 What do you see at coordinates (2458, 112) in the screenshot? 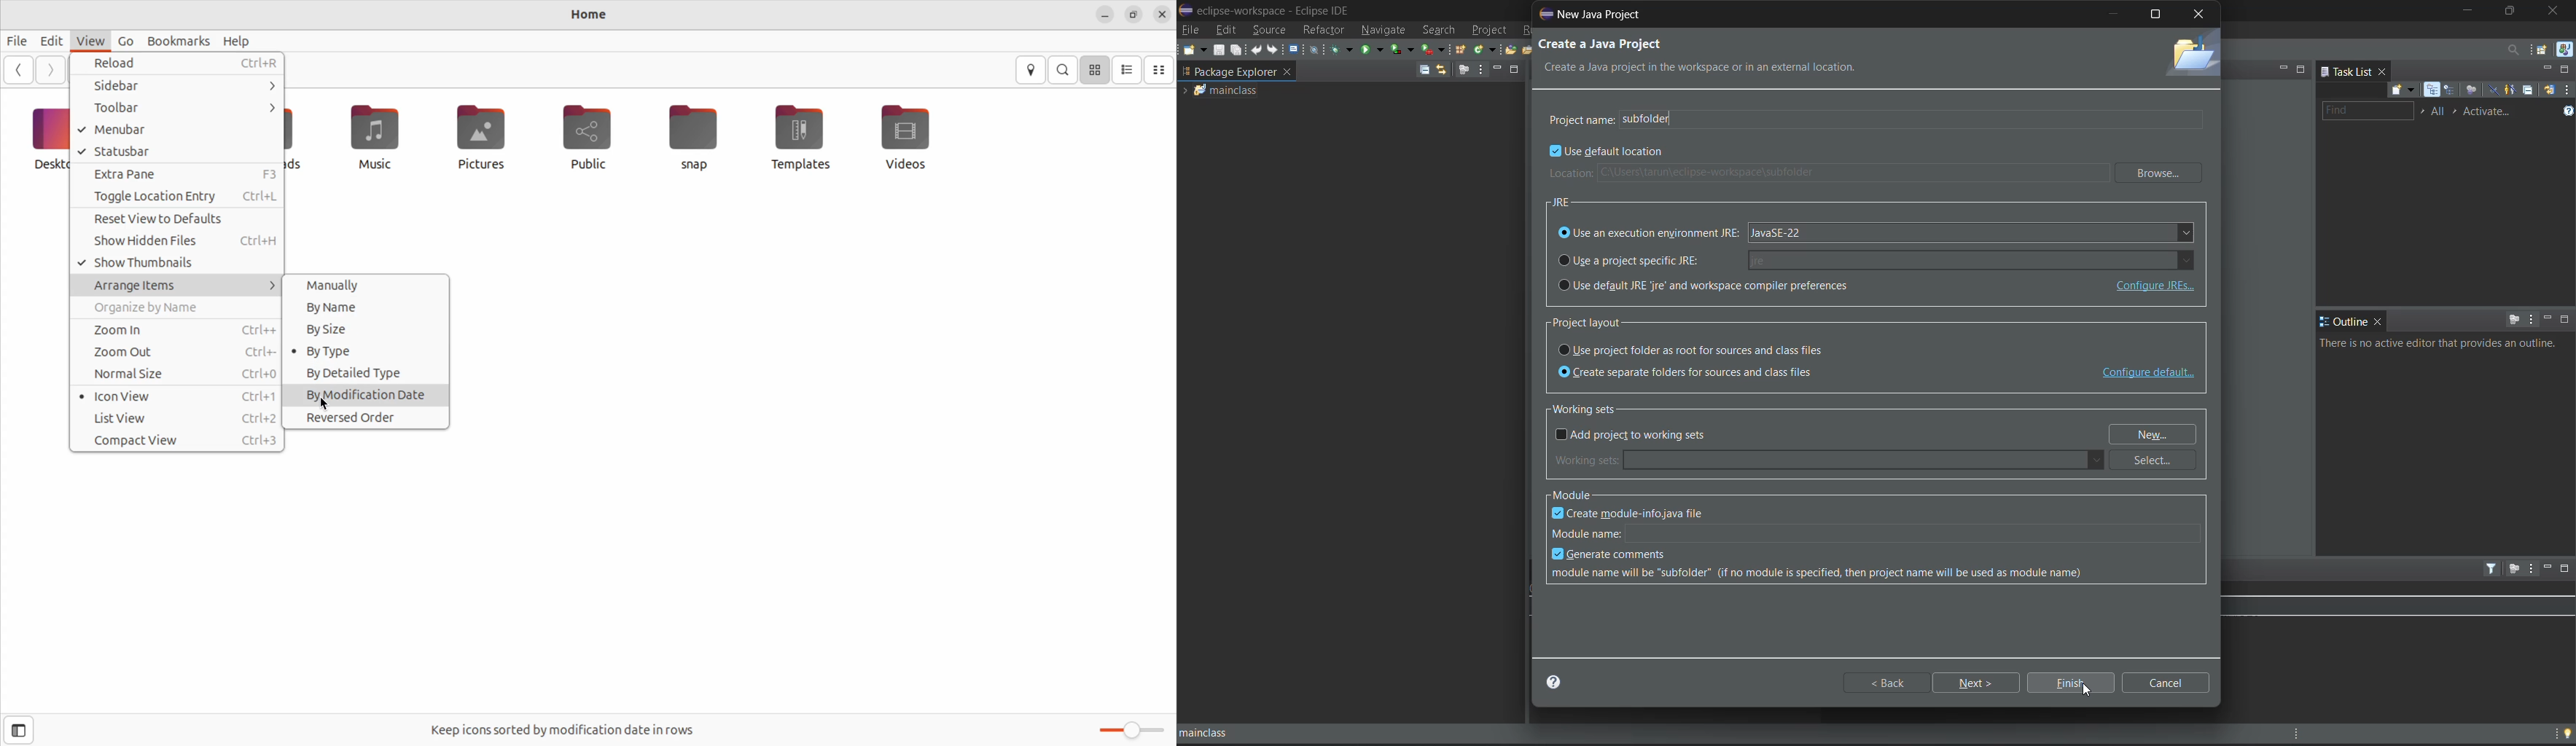
I see `select active task` at bounding box center [2458, 112].